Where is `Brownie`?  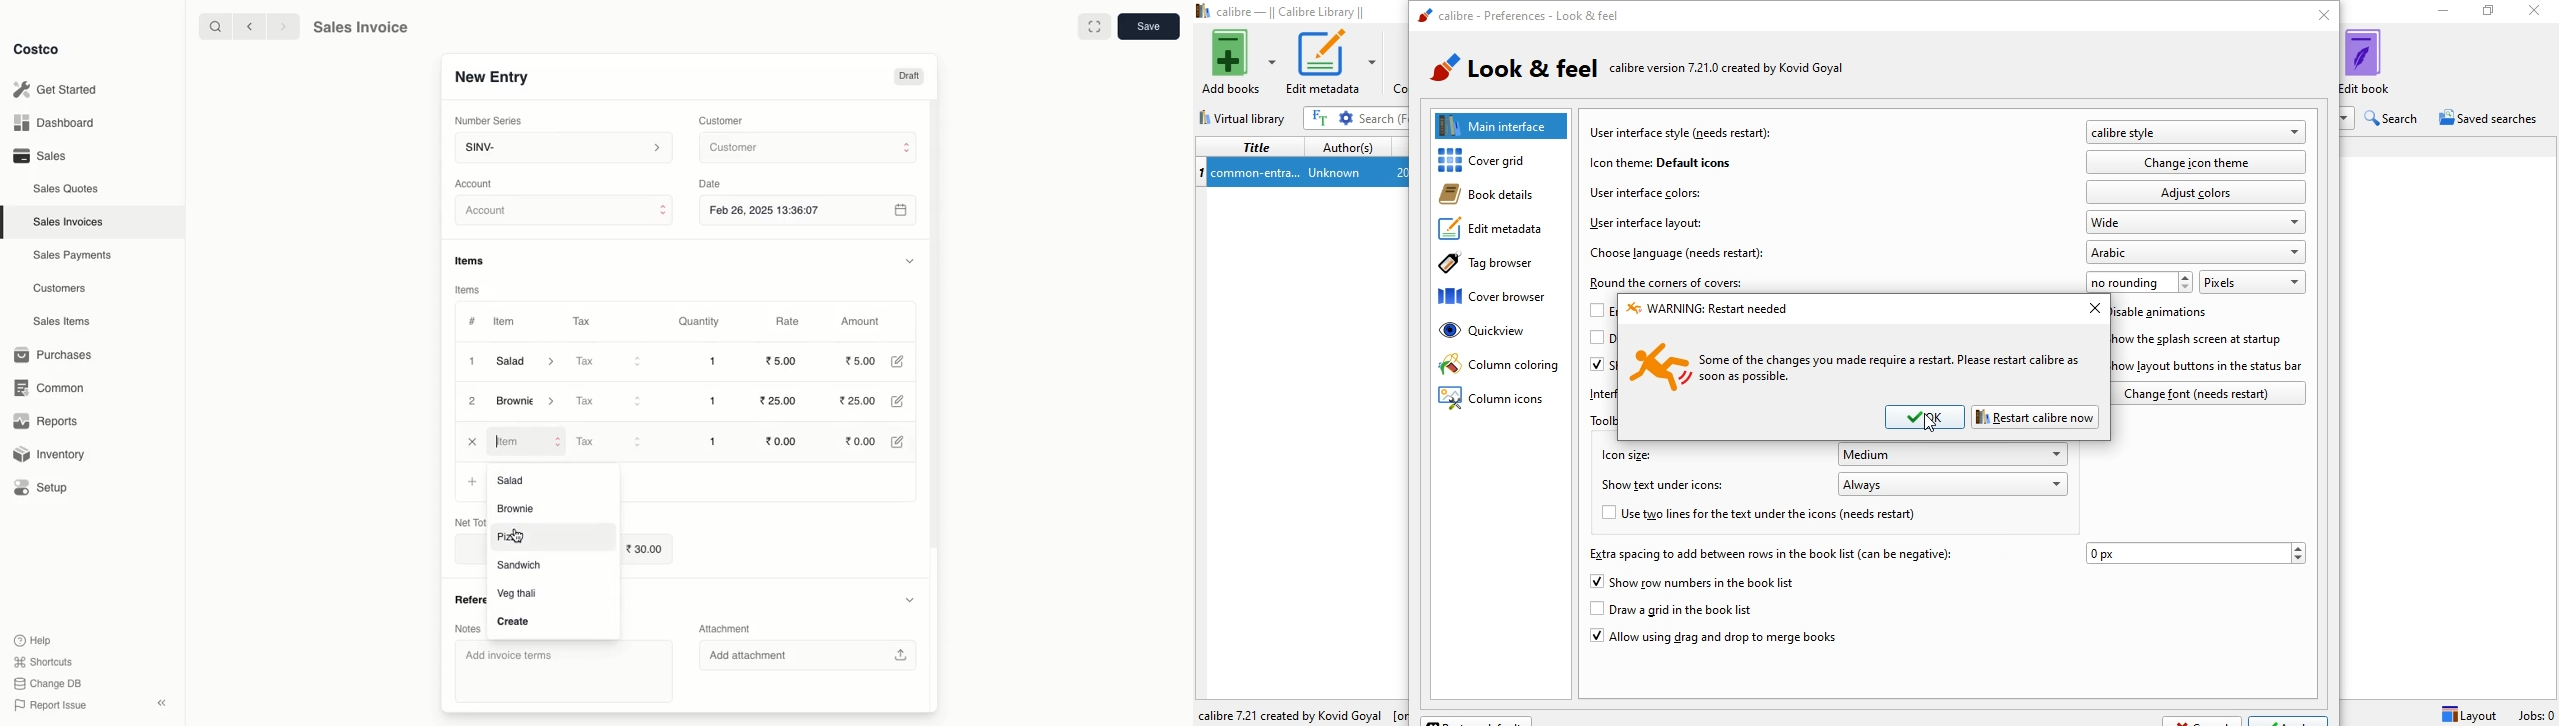
Brownie is located at coordinates (530, 403).